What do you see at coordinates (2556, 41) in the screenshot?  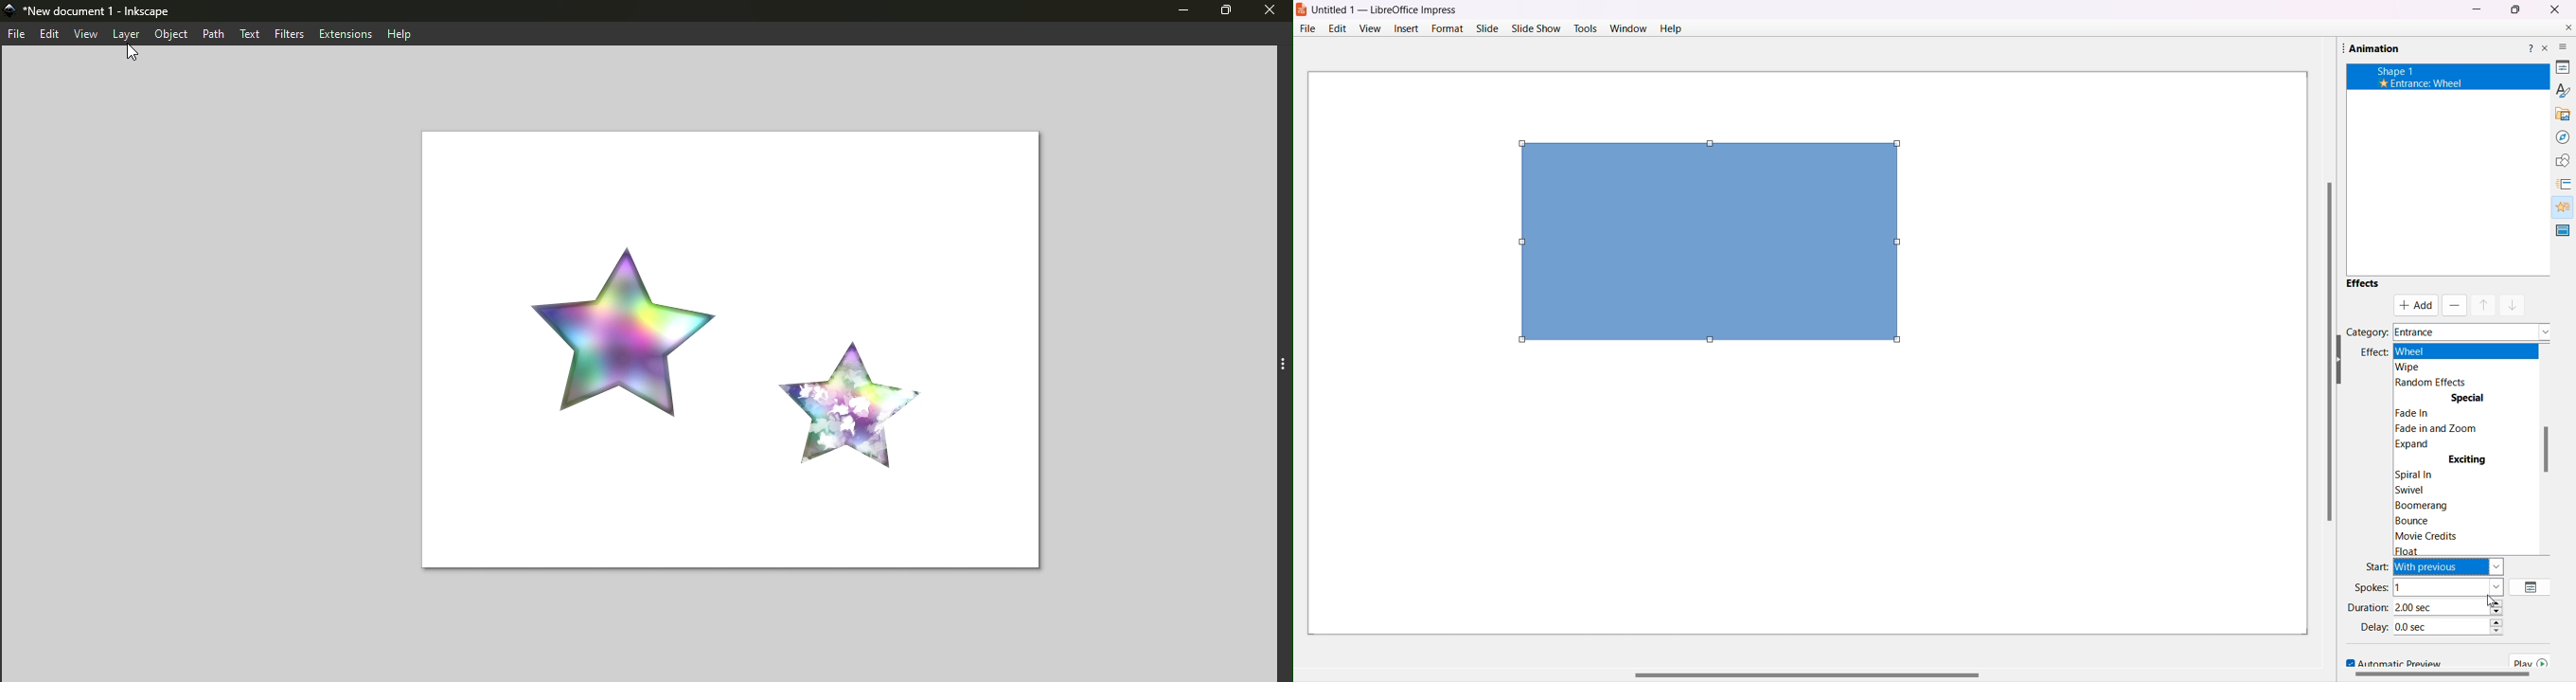 I see `Sidebar Settings` at bounding box center [2556, 41].